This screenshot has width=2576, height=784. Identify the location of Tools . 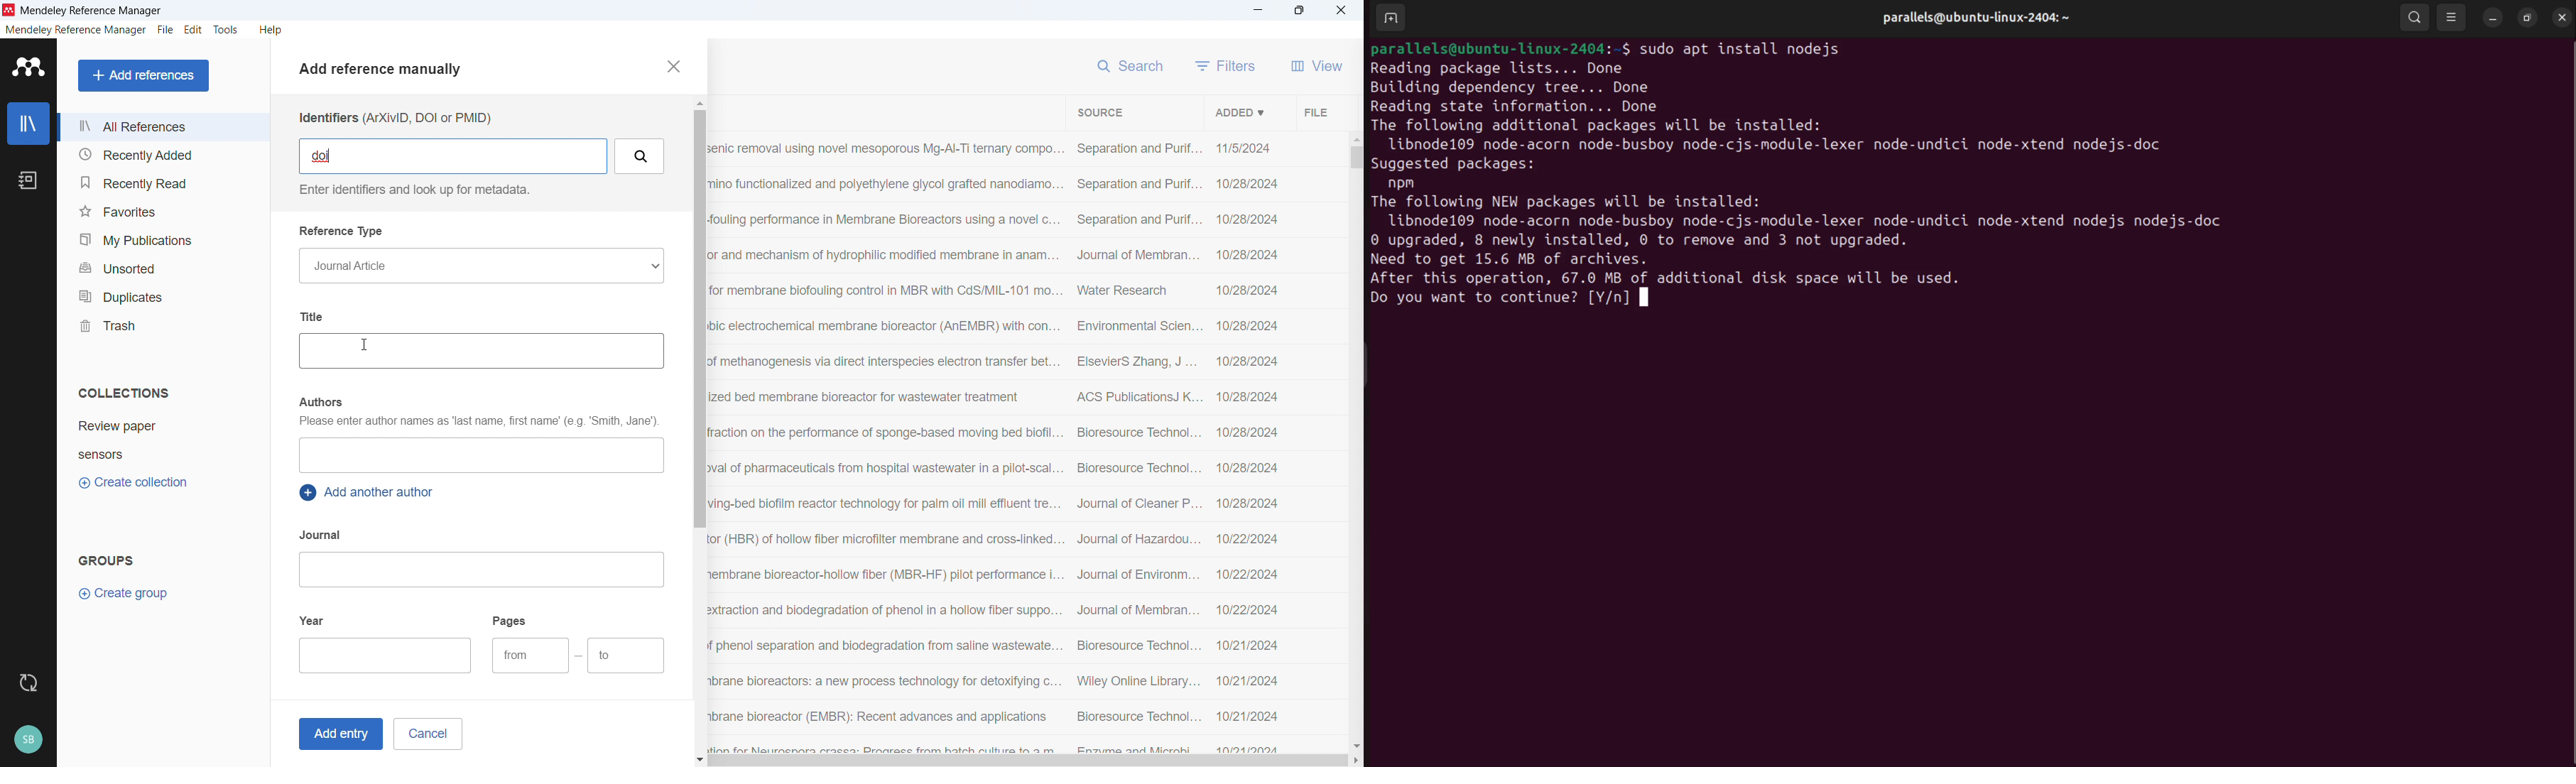
(226, 30).